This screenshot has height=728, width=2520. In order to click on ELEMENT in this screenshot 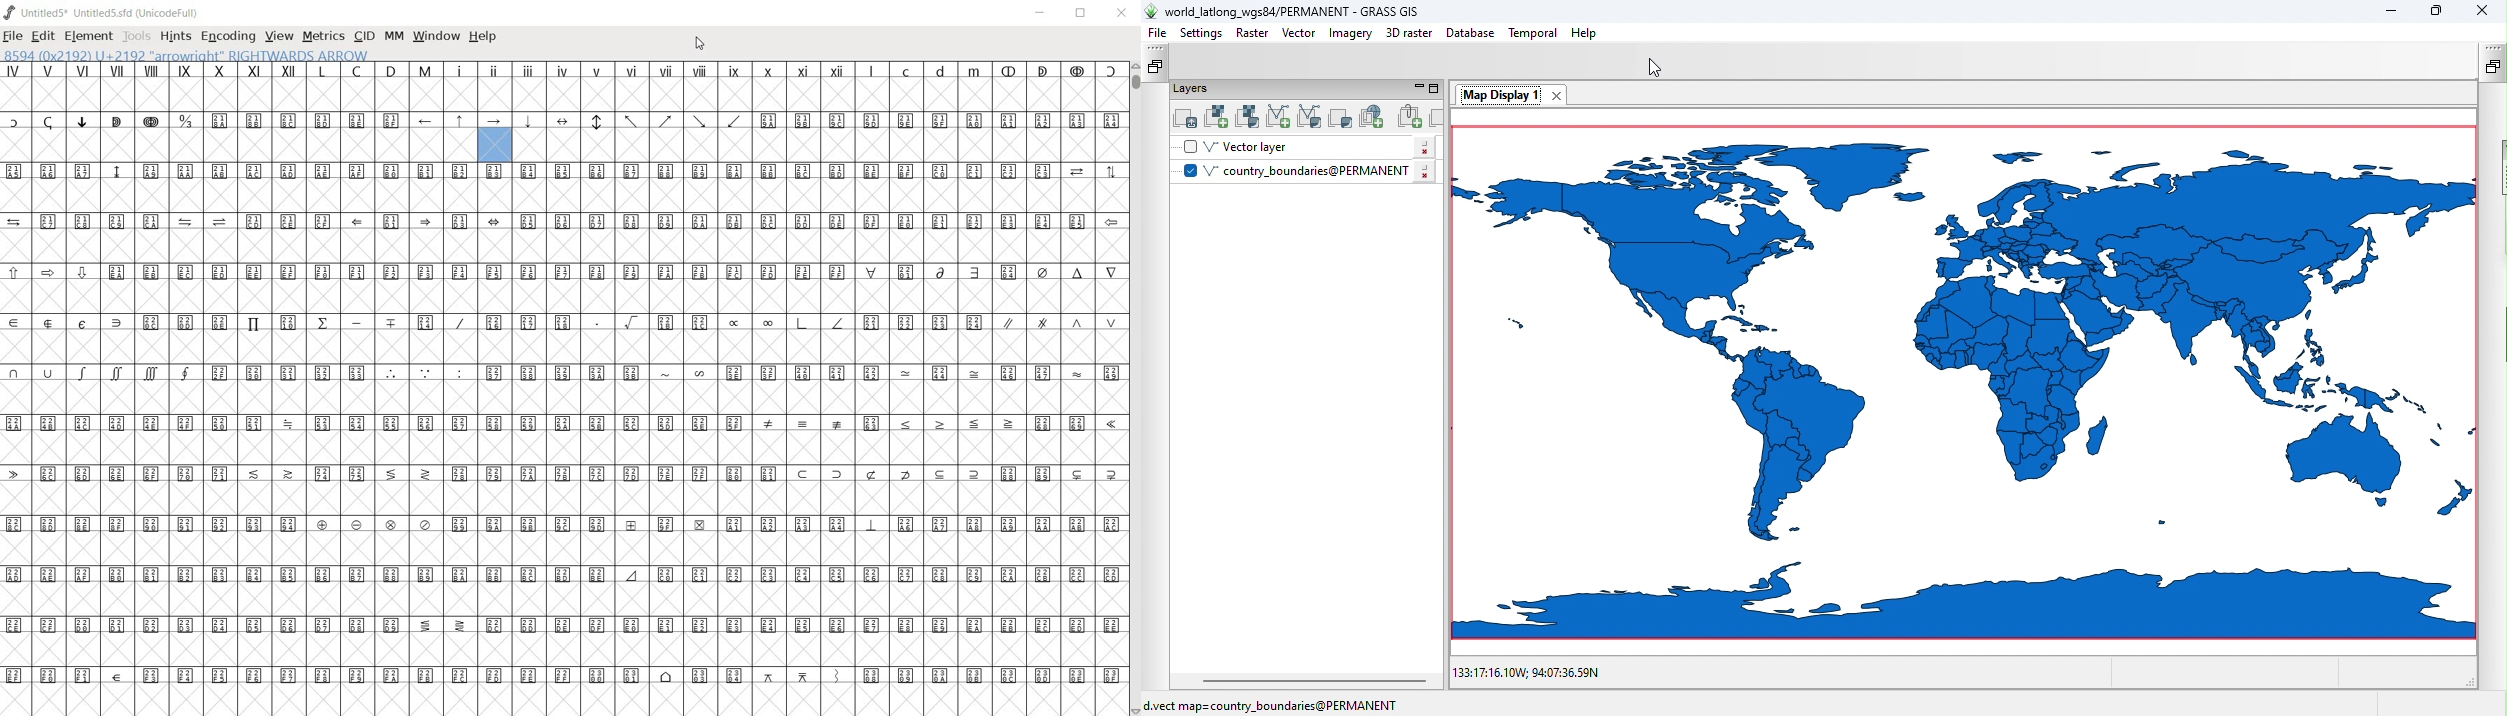, I will do `click(90, 36)`.